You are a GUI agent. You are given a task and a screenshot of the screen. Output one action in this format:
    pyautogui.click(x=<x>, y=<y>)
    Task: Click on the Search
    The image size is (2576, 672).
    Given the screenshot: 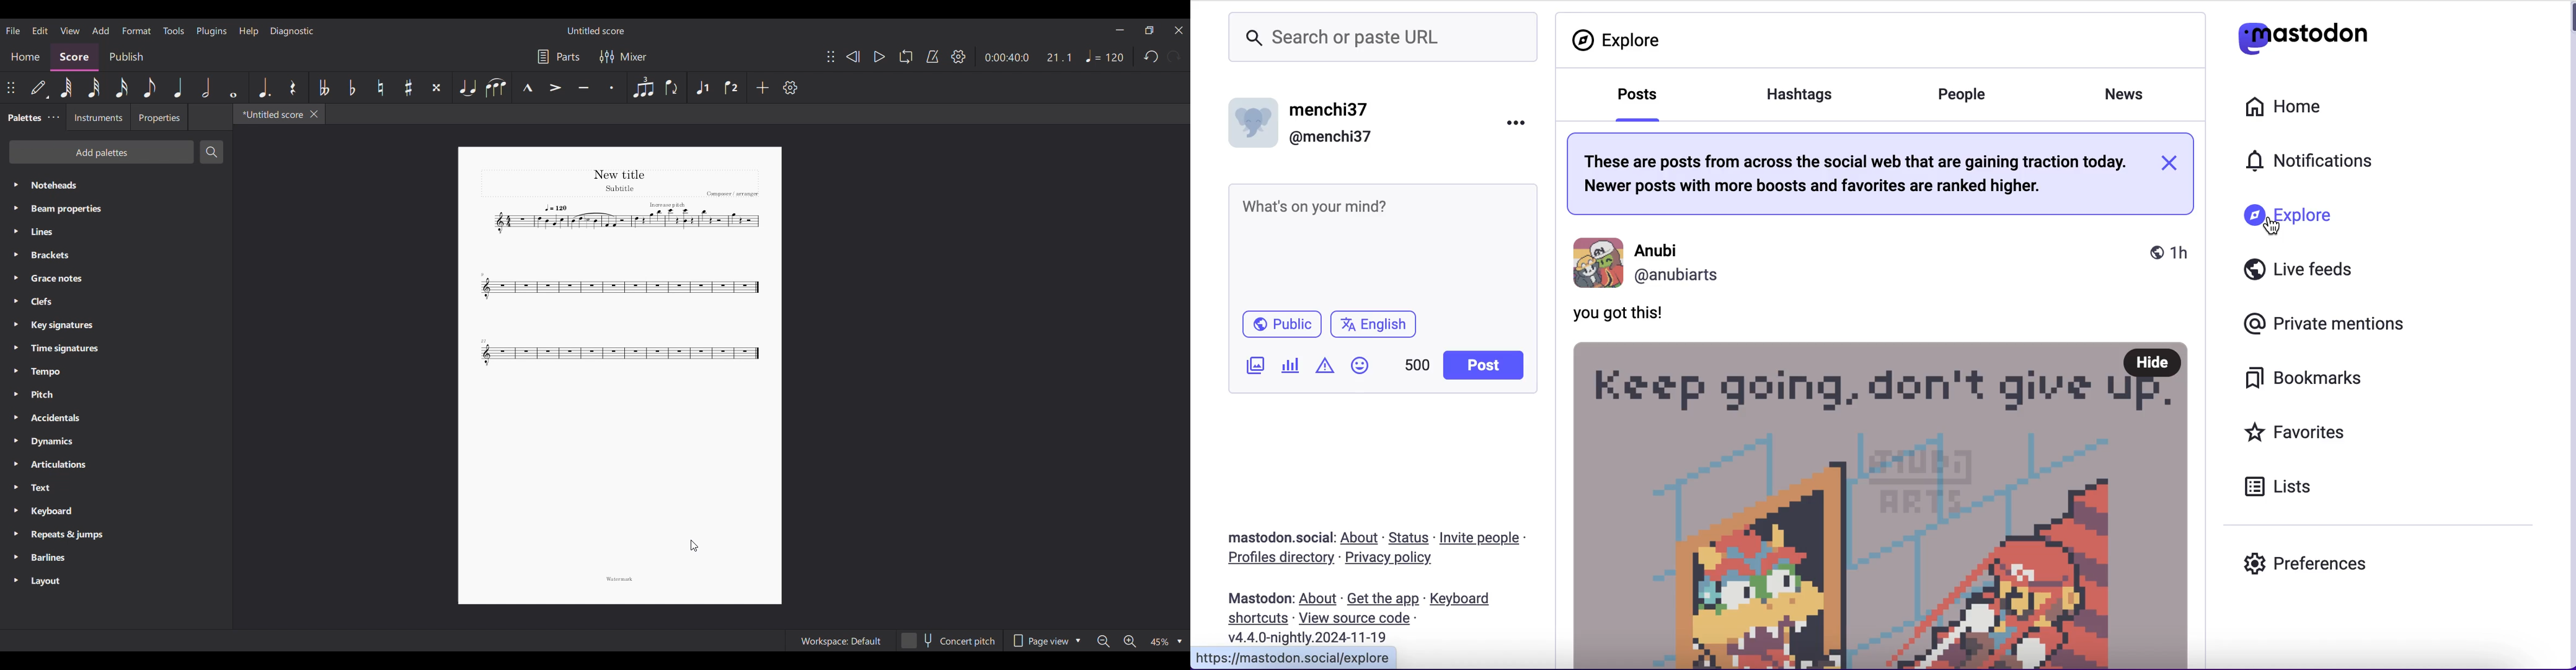 What is the action you would take?
    pyautogui.click(x=212, y=152)
    